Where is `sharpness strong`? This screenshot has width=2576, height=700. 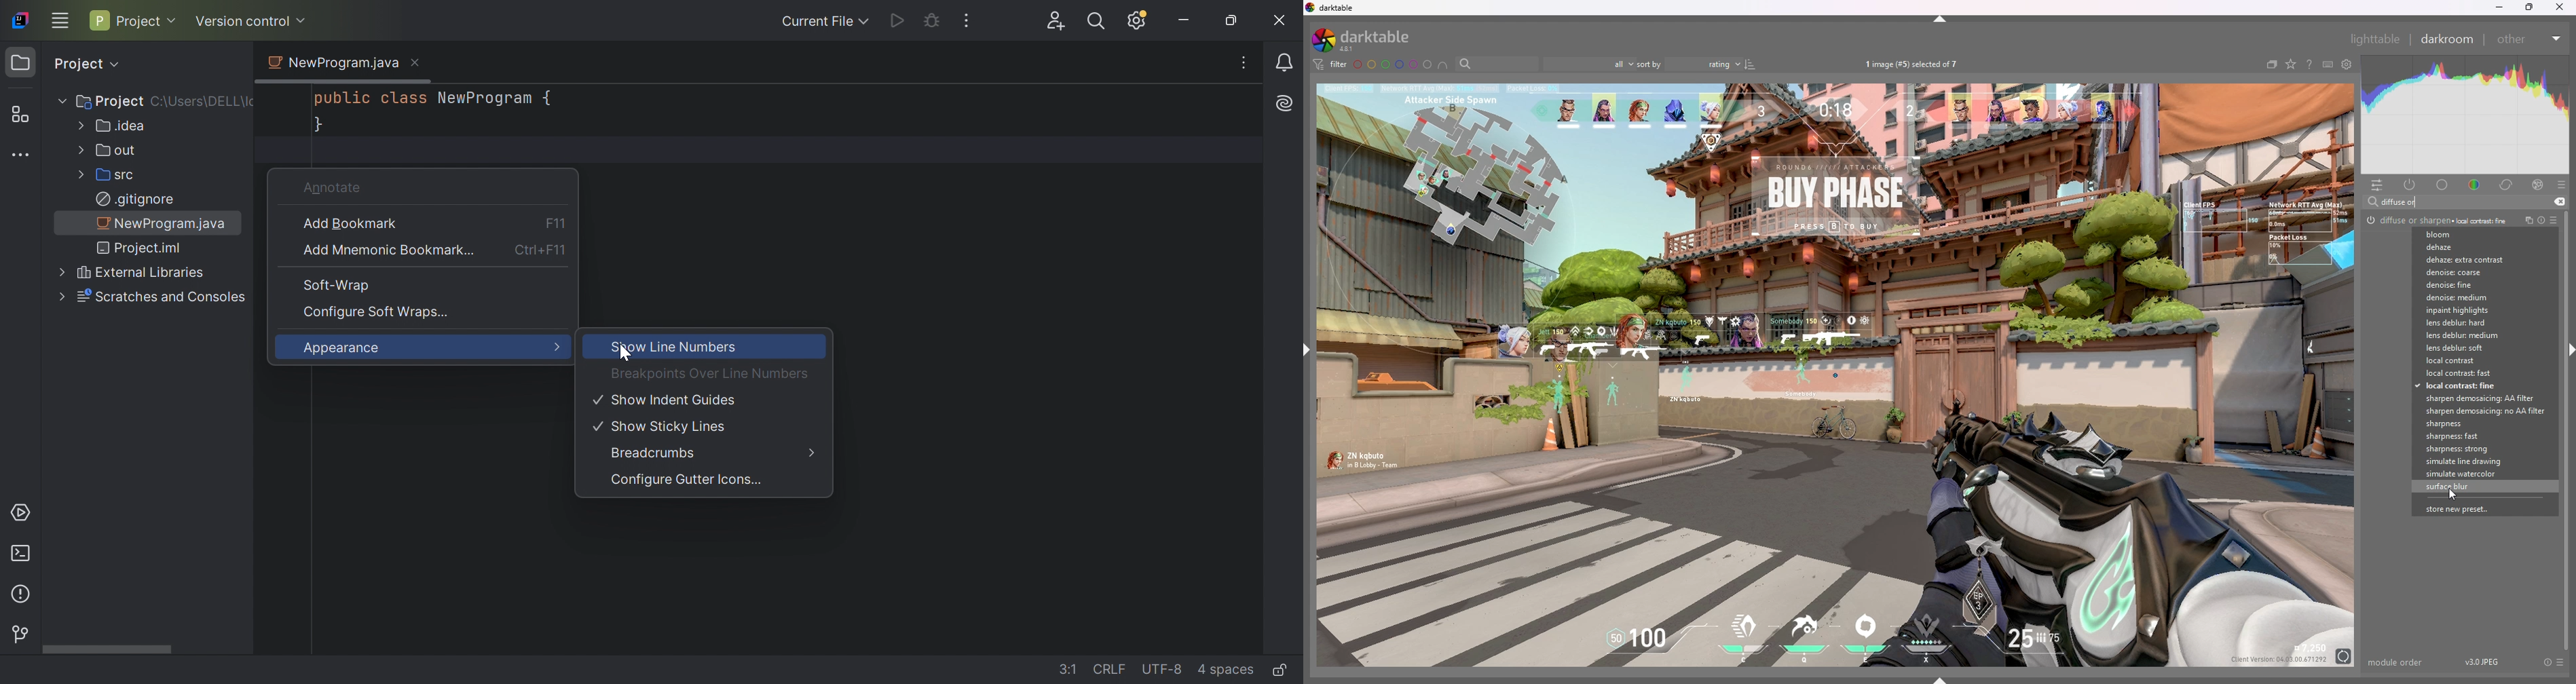 sharpness strong is located at coordinates (2481, 449).